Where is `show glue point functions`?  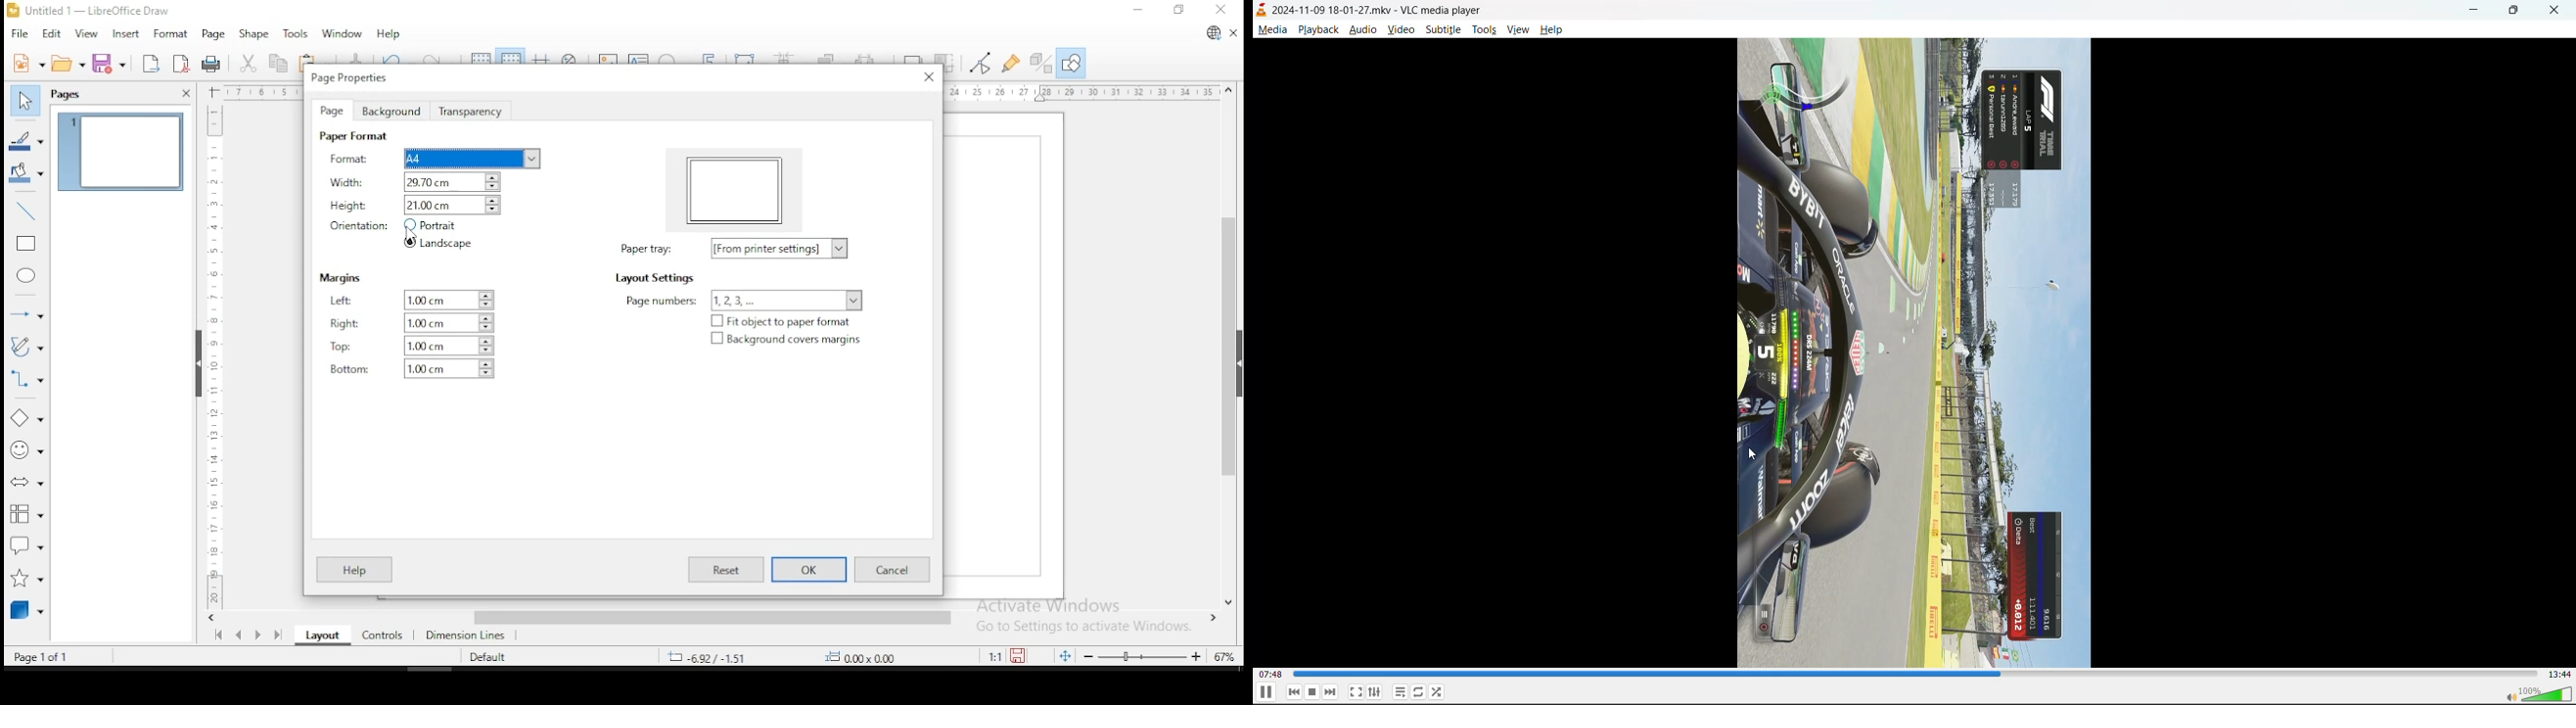 show glue point functions is located at coordinates (1011, 62).